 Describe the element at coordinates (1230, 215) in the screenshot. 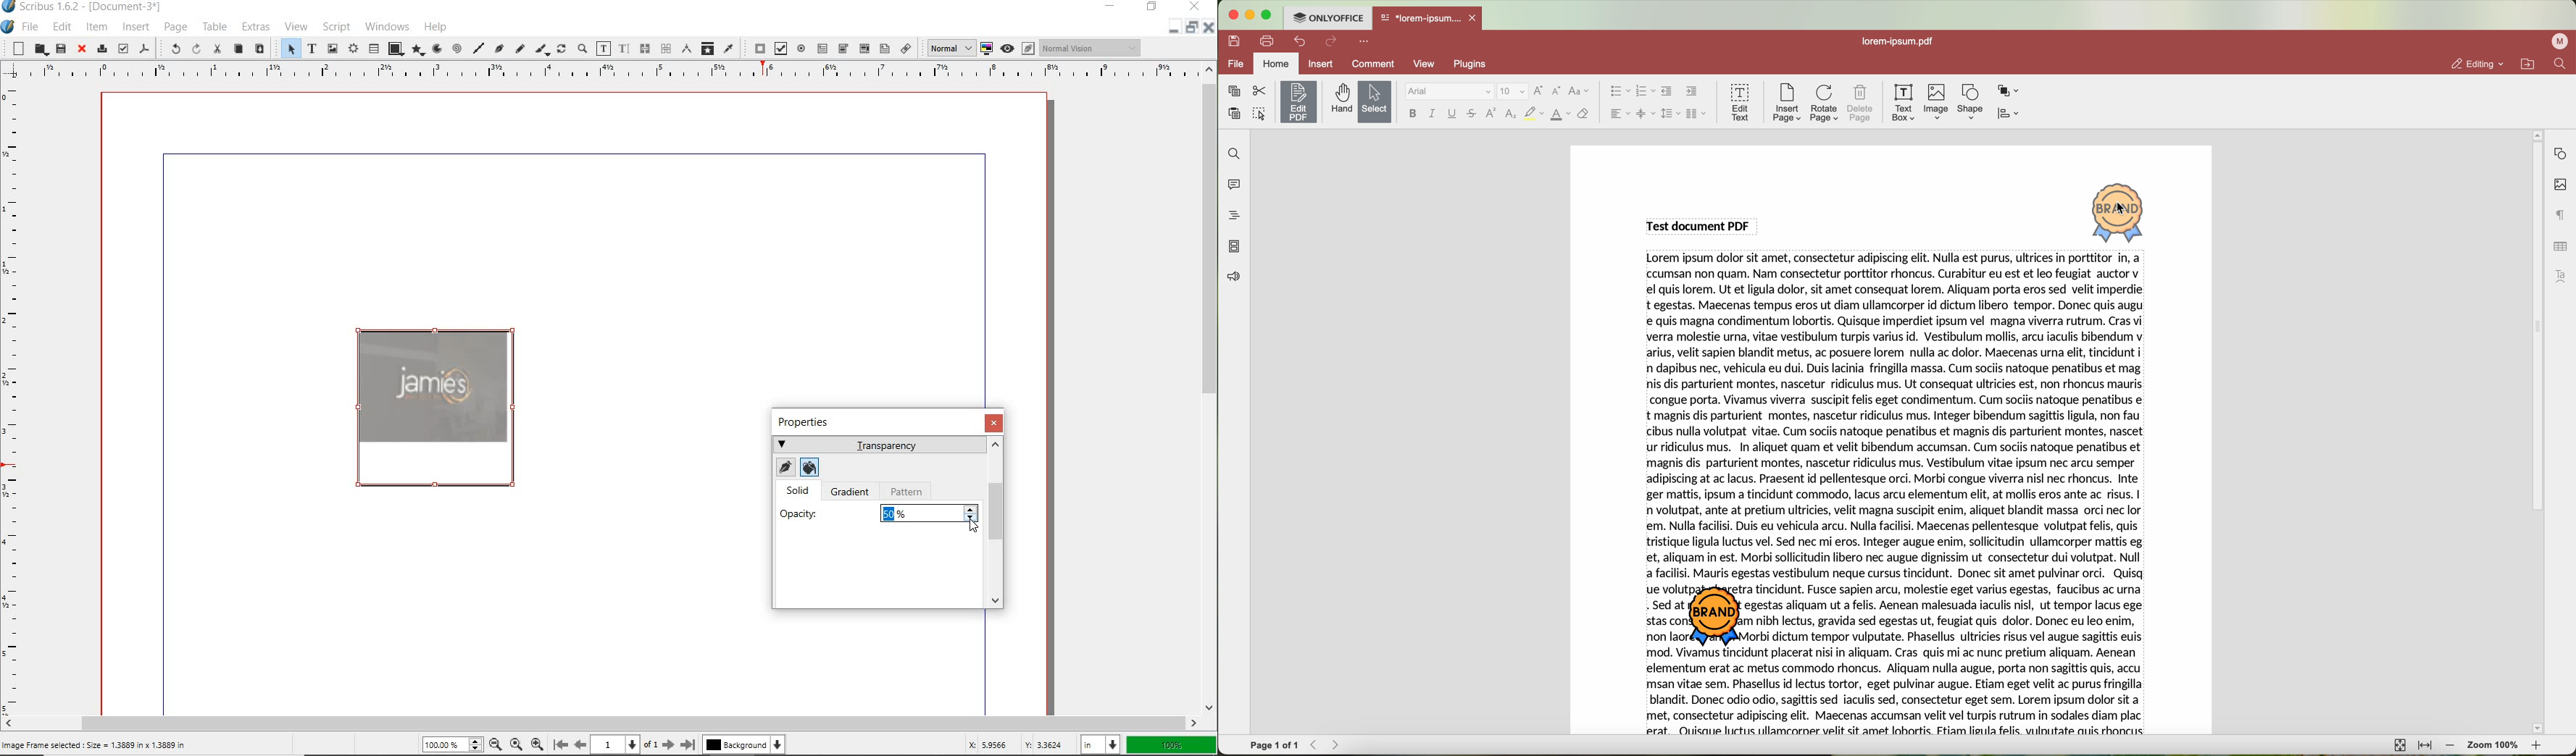

I see `headings` at that location.